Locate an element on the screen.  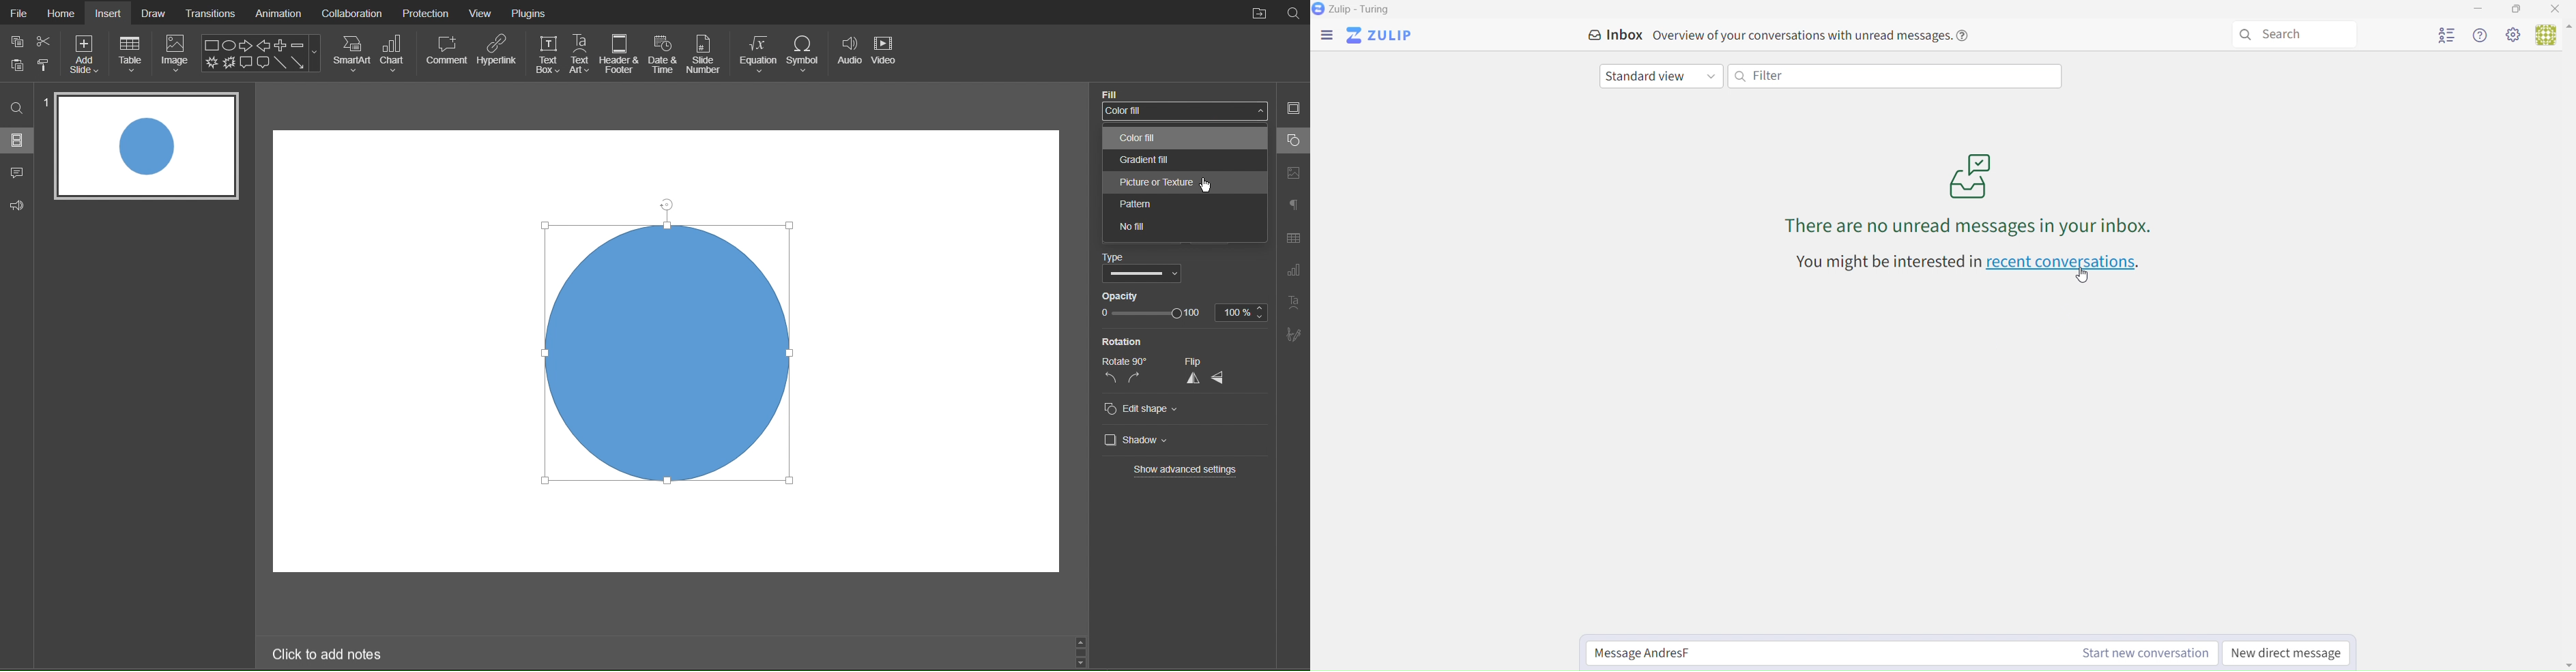
opacity is located at coordinates (1126, 296).